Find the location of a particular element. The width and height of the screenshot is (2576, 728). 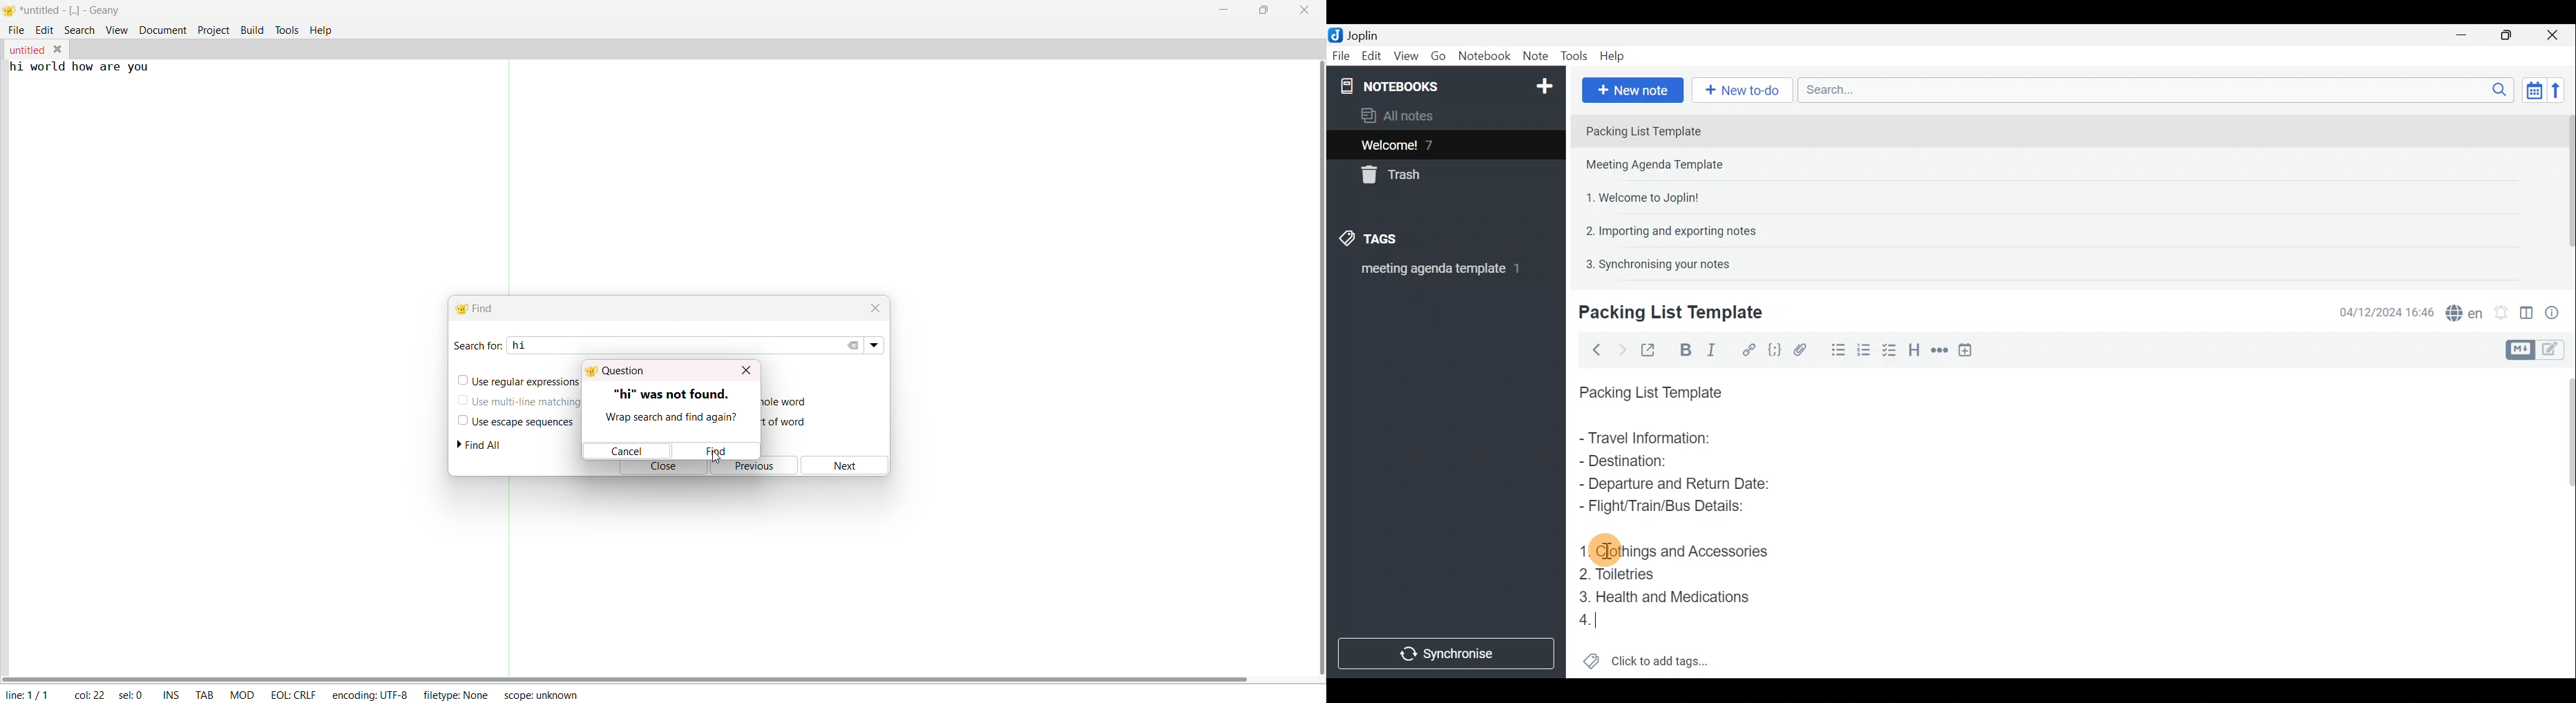

Numbered list is located at coordinates (1891, 350).